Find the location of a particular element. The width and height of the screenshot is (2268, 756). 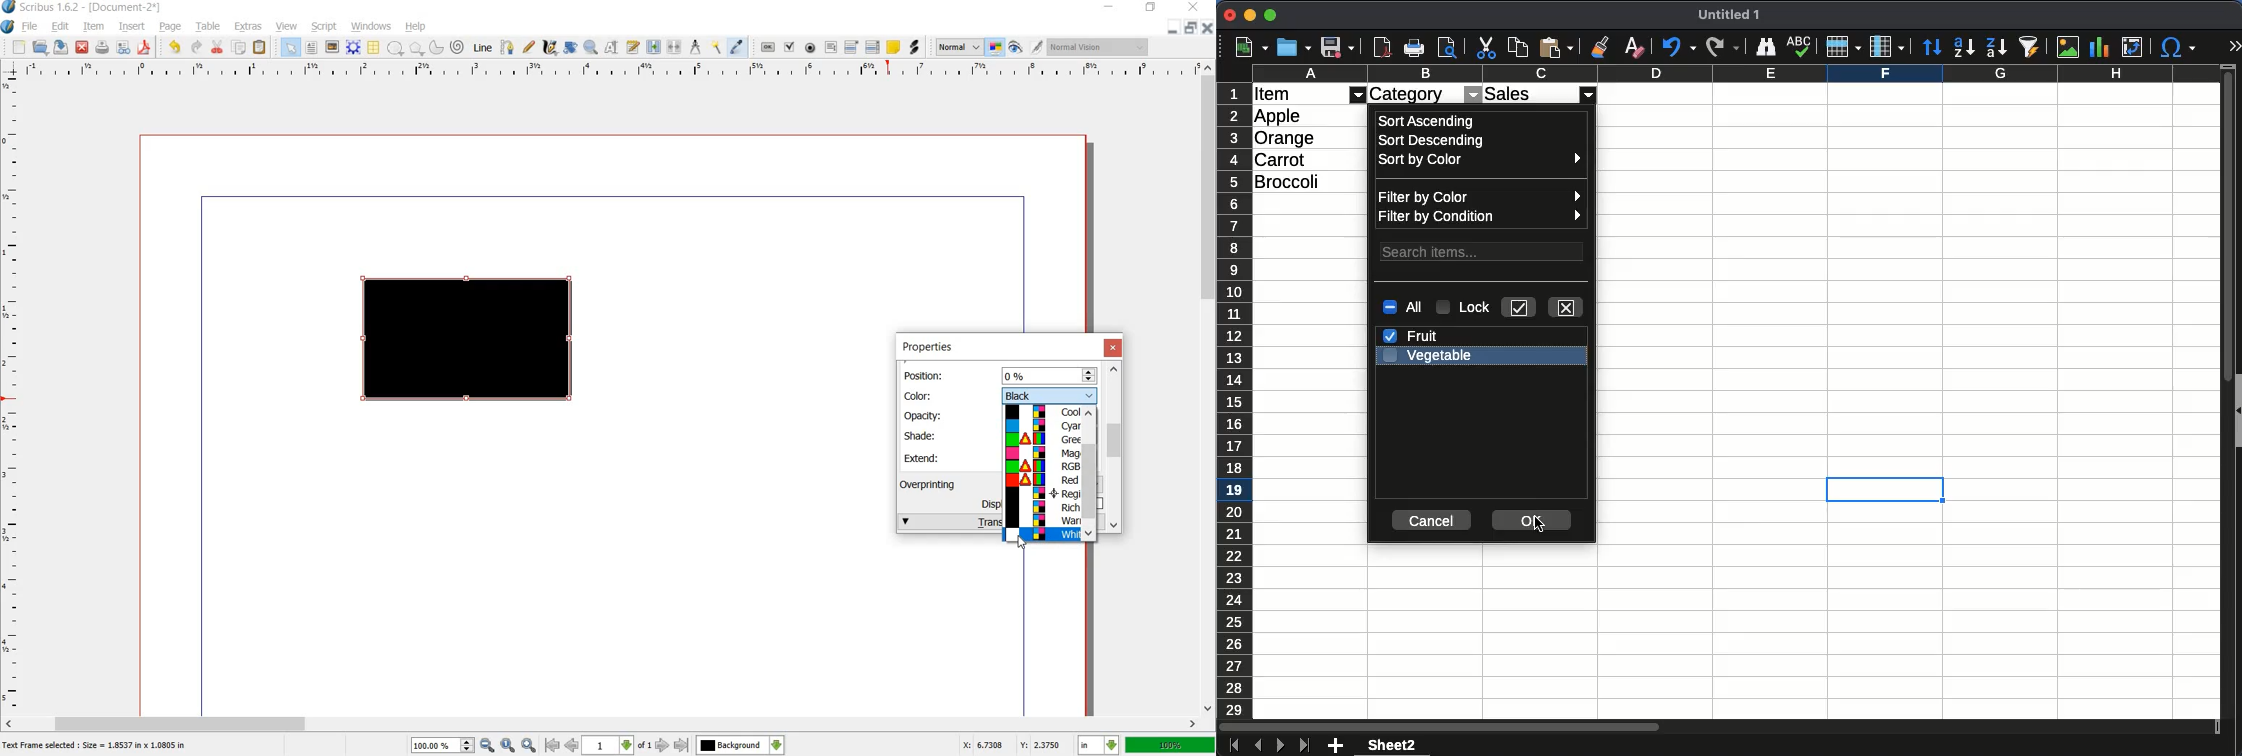

position is located at coordinates (927, 374).